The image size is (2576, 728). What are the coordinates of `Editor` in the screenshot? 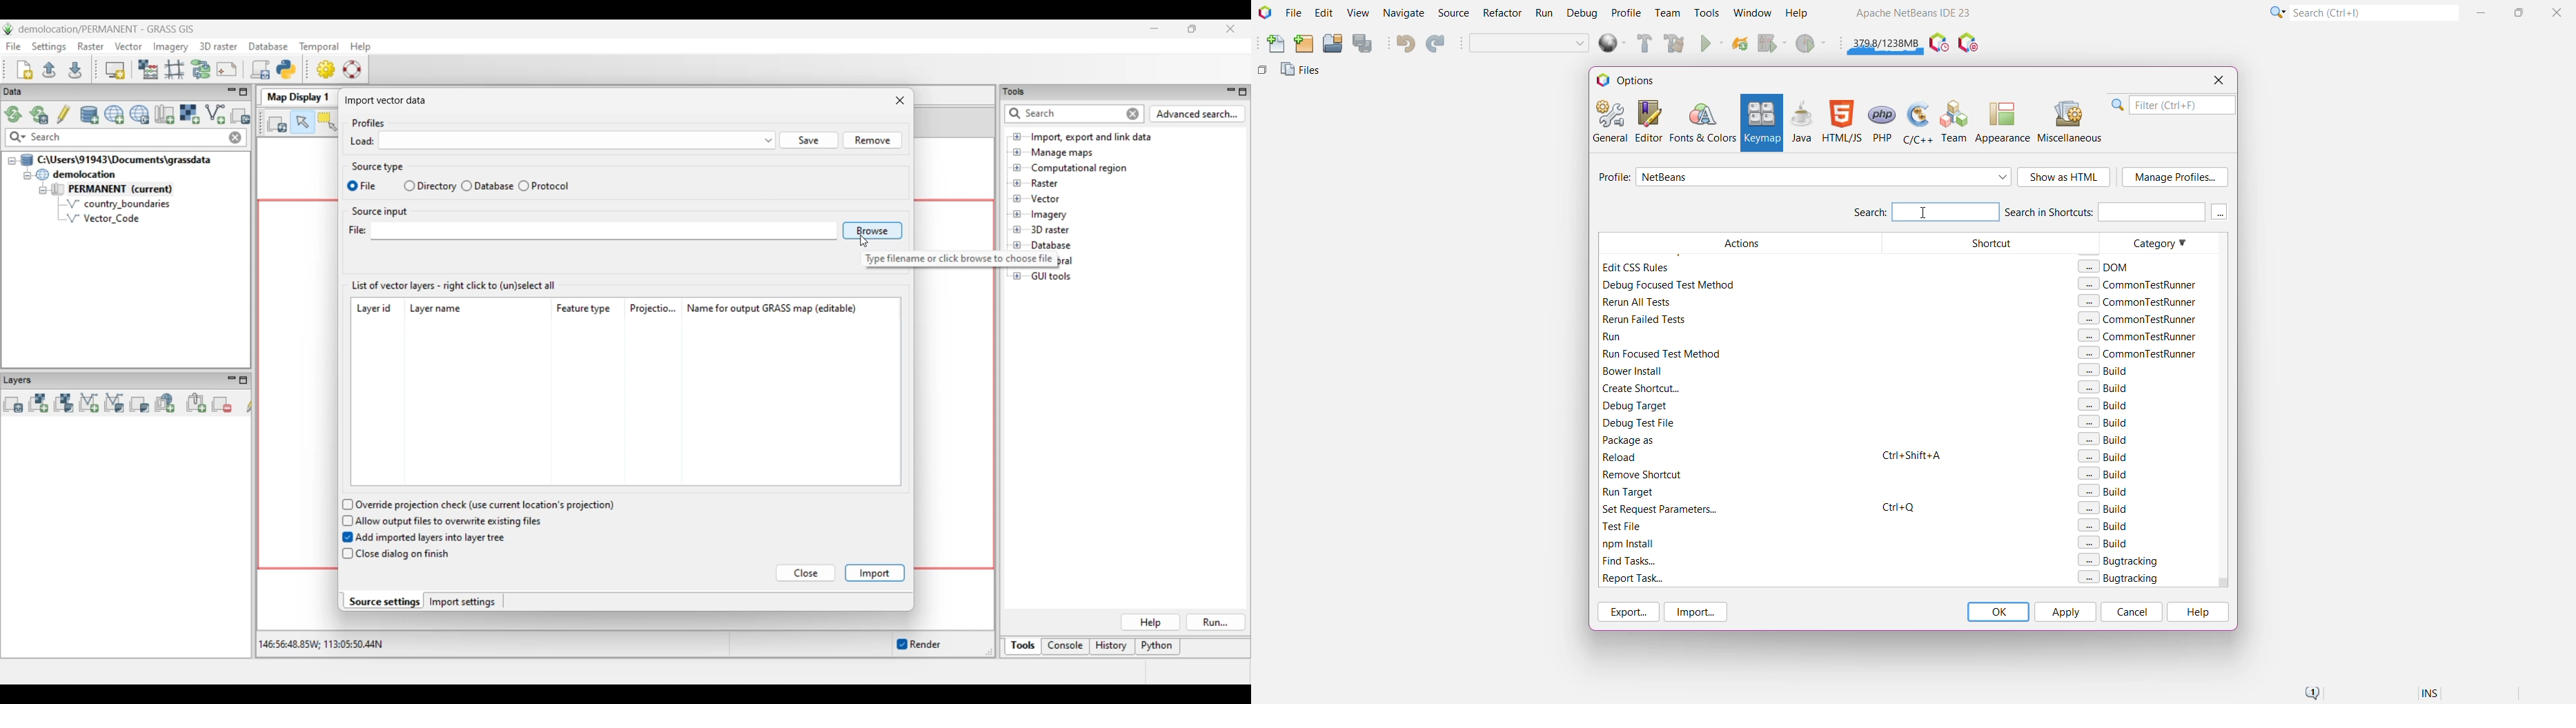 It's located at (1646, 121).